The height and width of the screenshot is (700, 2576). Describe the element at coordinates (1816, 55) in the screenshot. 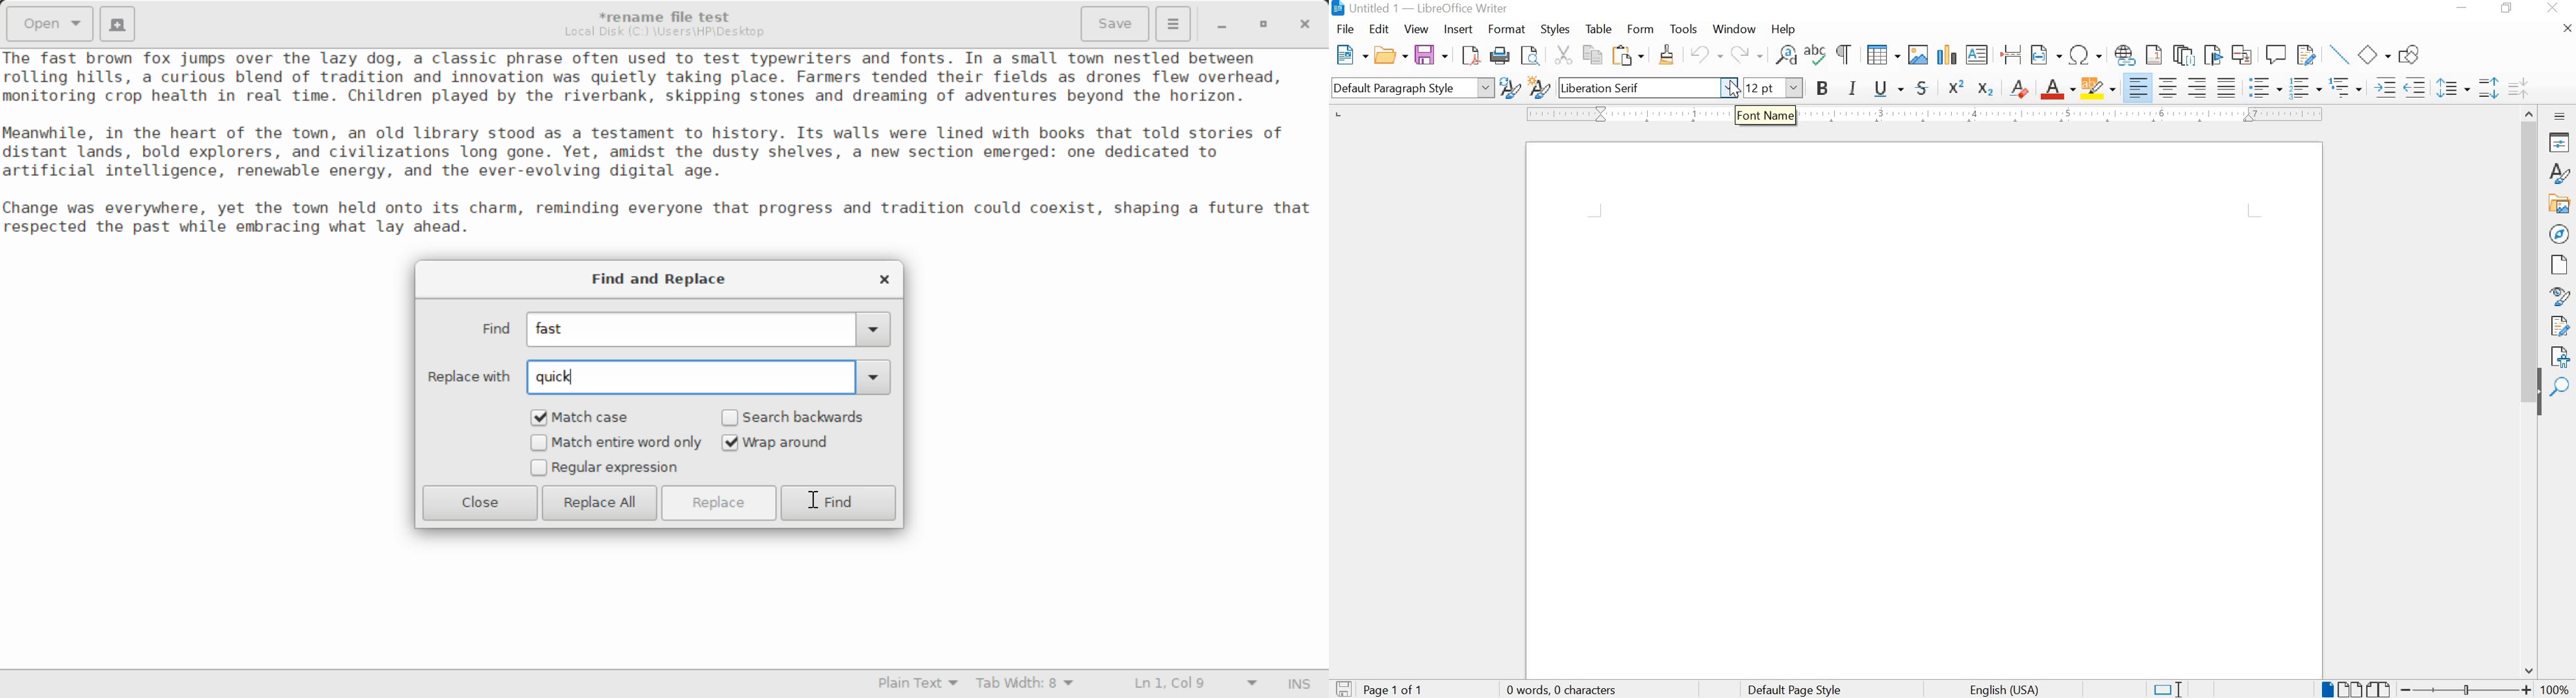

I see `SPELLING CHECK` at that location.